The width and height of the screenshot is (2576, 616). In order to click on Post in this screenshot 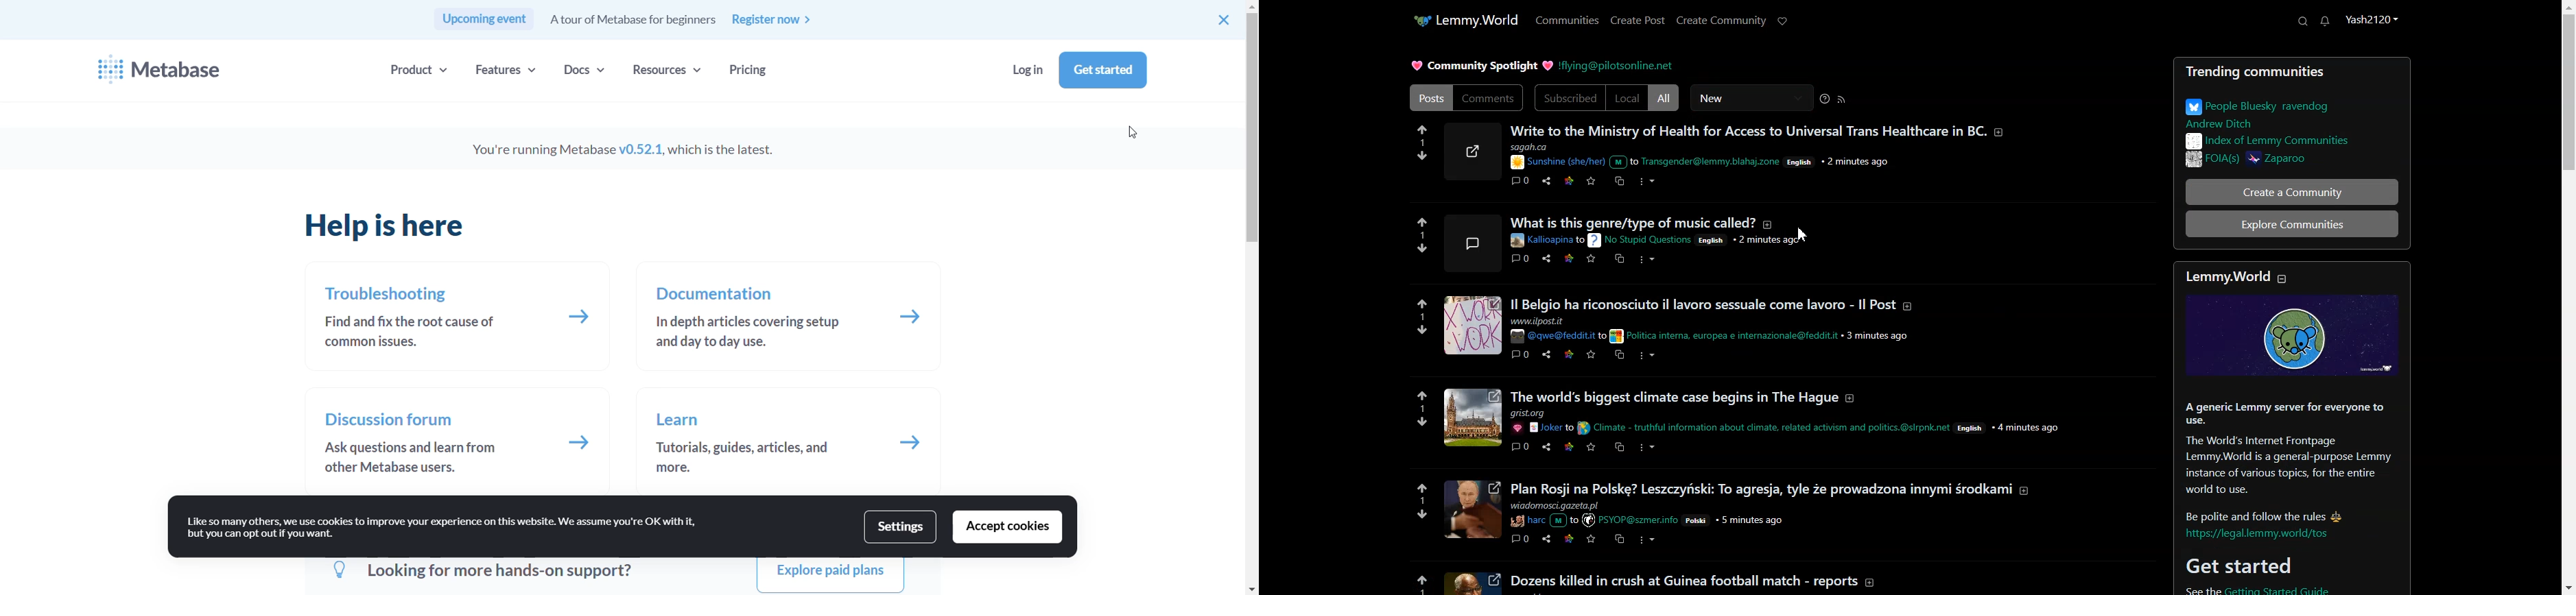, I will do `click(1429, 97)`.